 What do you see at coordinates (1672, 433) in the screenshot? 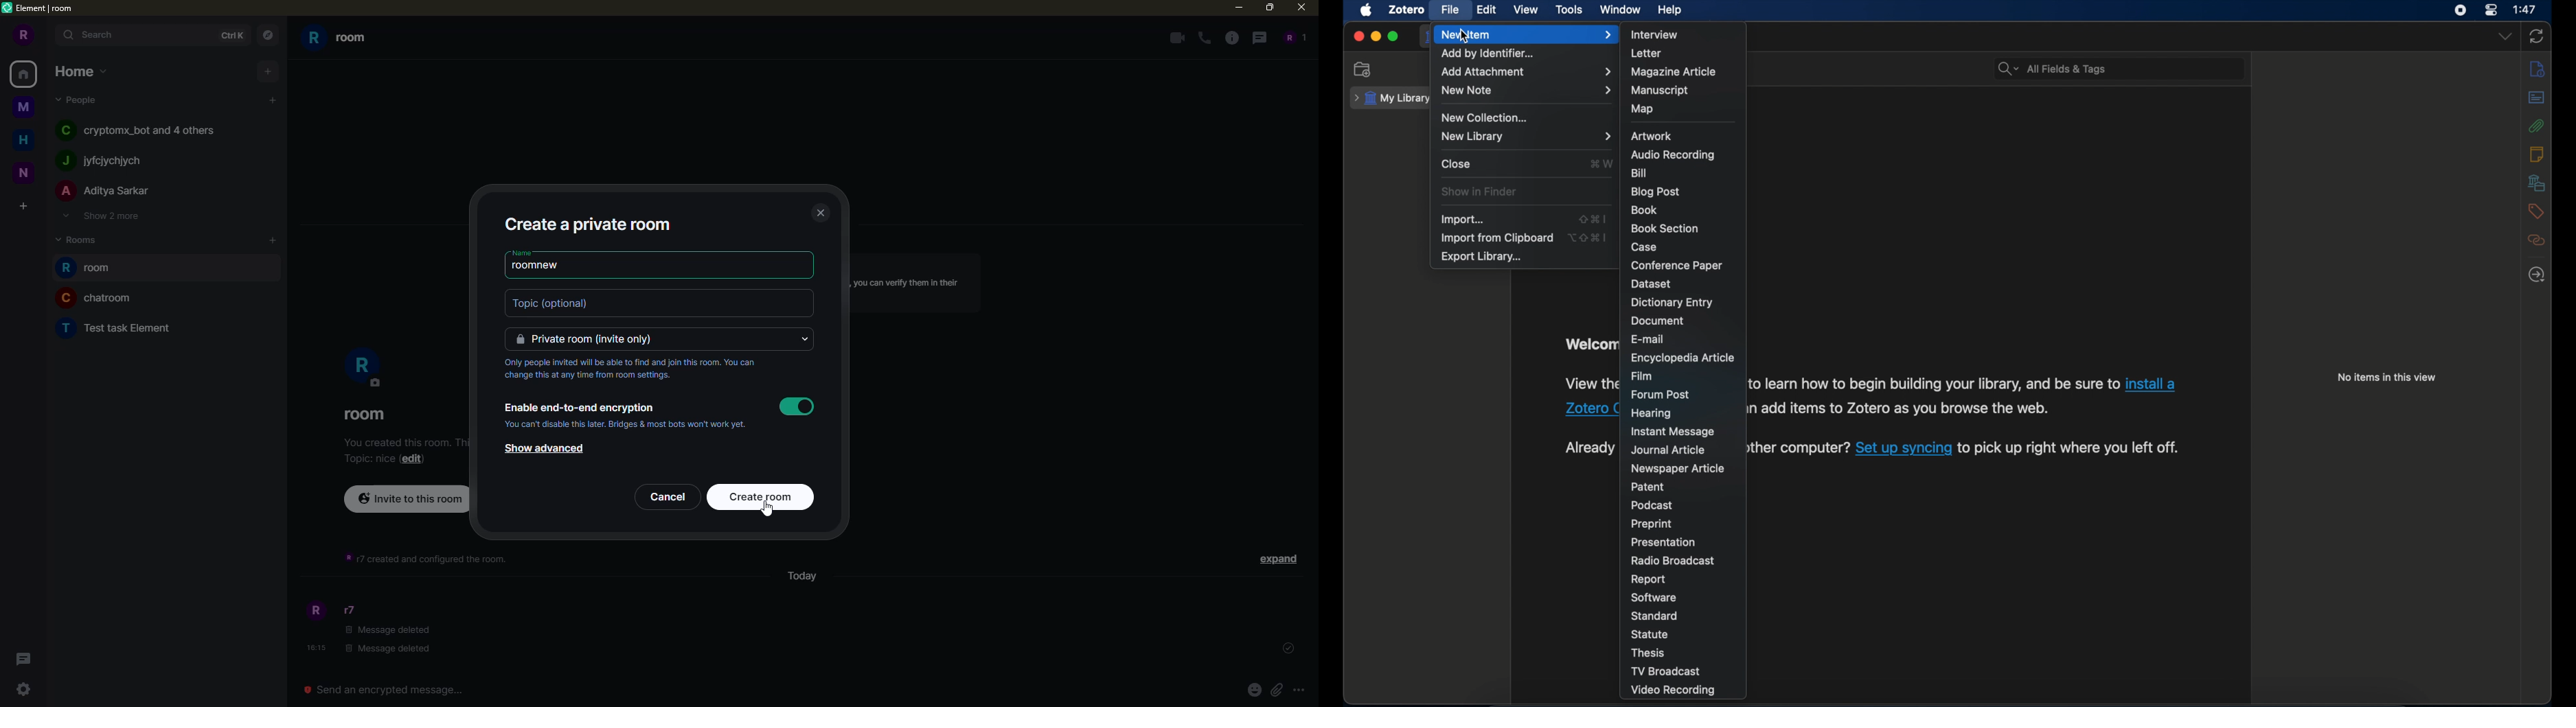
I see `instant message` at bounding box center [1672, 433].